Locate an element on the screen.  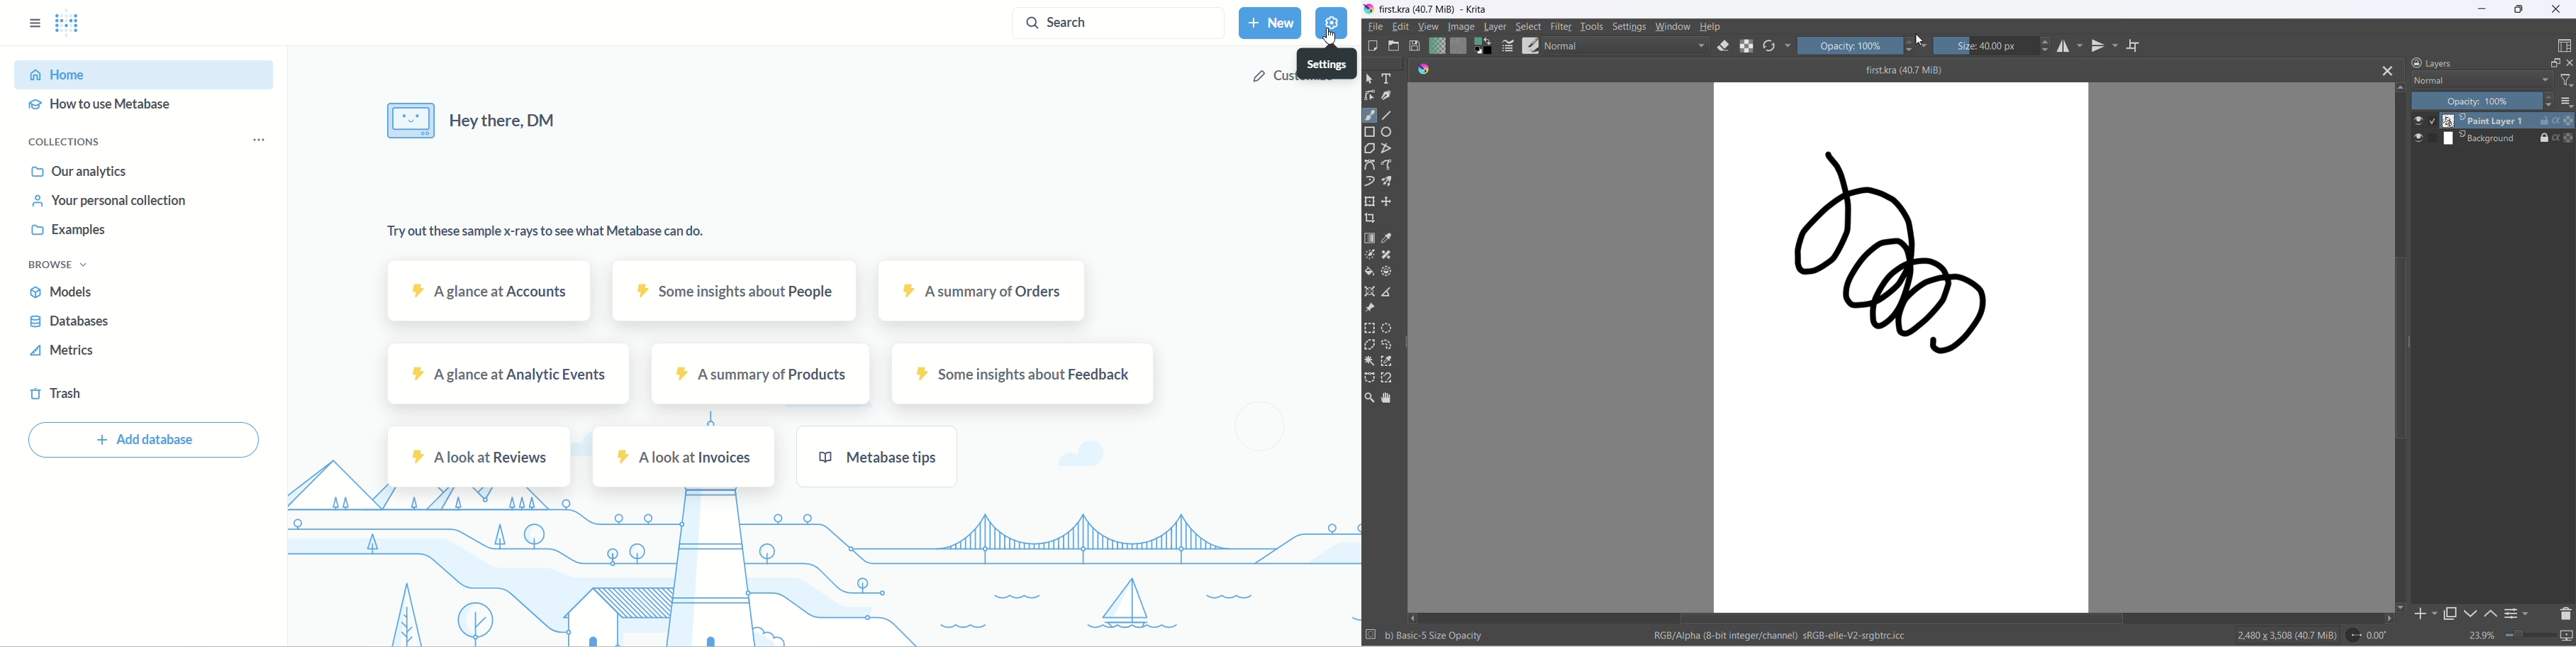
save is located at coordinates (1415, 46).